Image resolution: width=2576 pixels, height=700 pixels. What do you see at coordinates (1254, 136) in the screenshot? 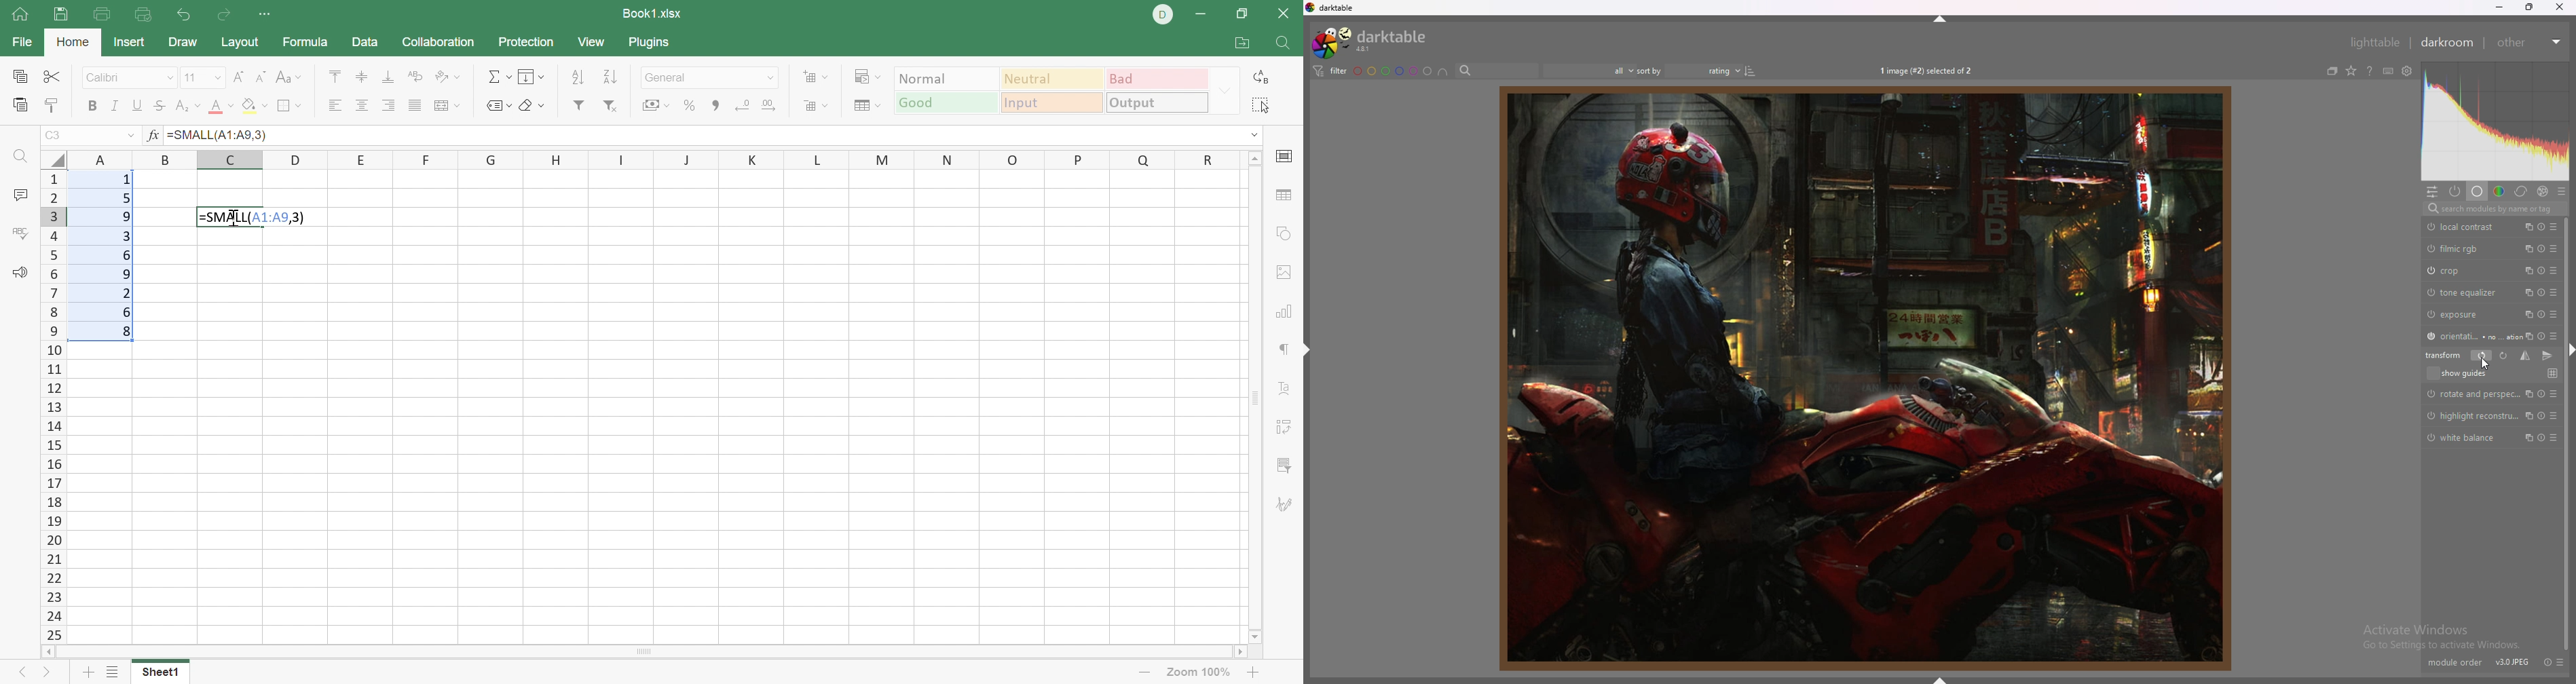
I see `Drop down` at bounding box center [1254, 136].